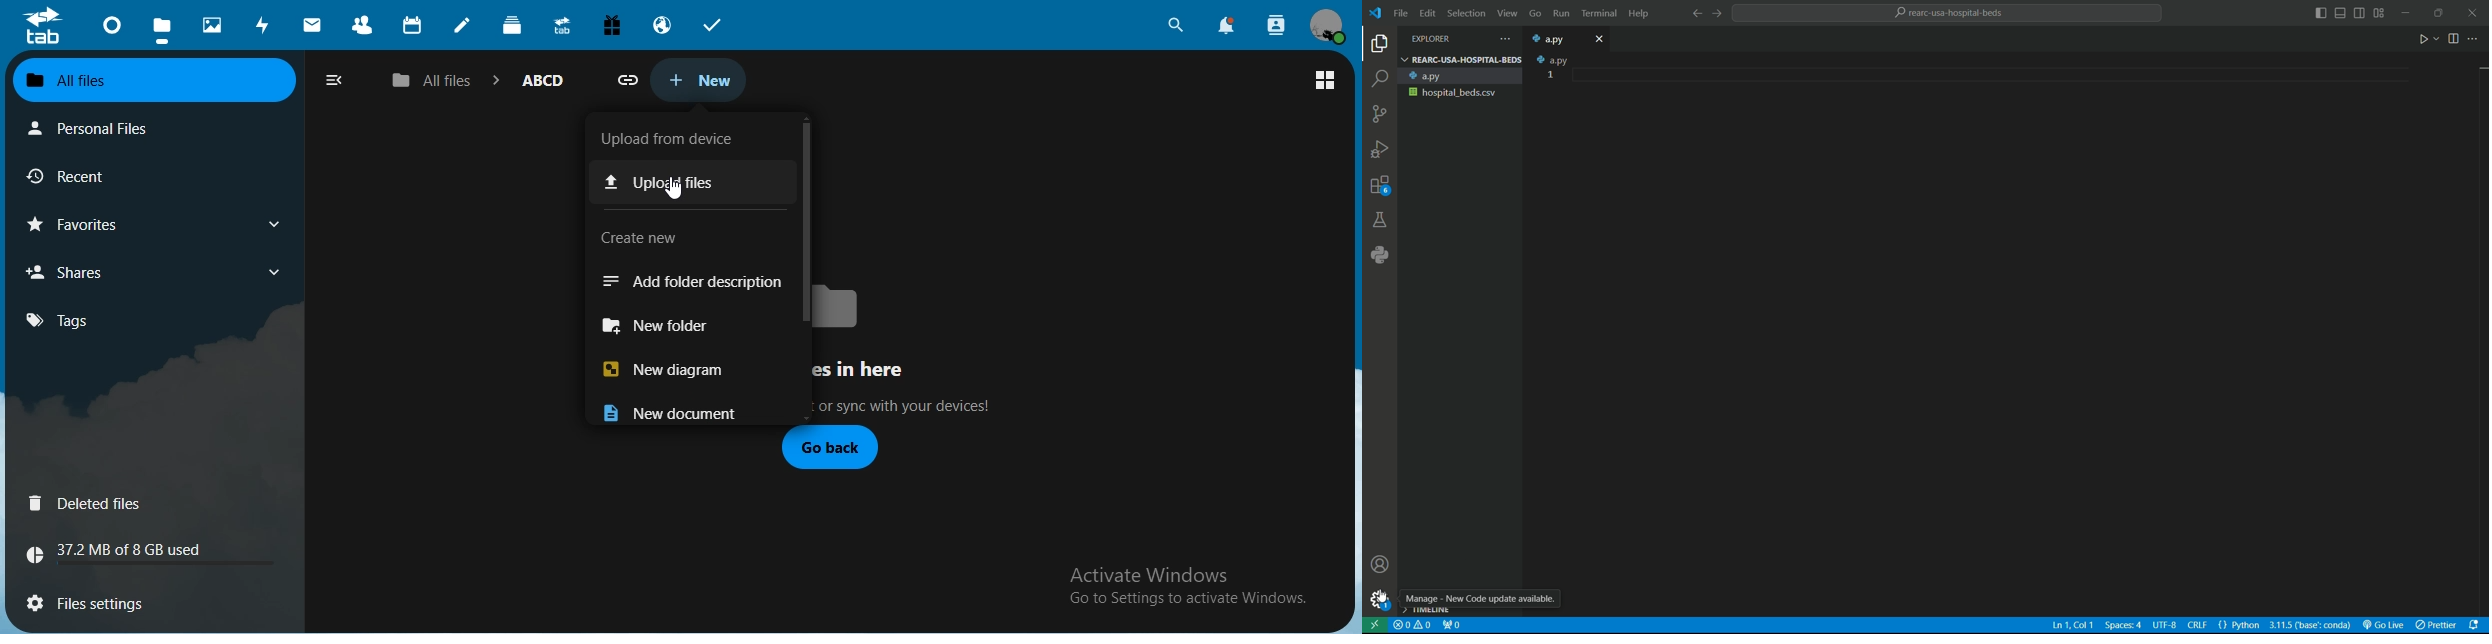 This screenshot has height=644, width=2492. I want to click on open a remote window, so click(1376, 625).